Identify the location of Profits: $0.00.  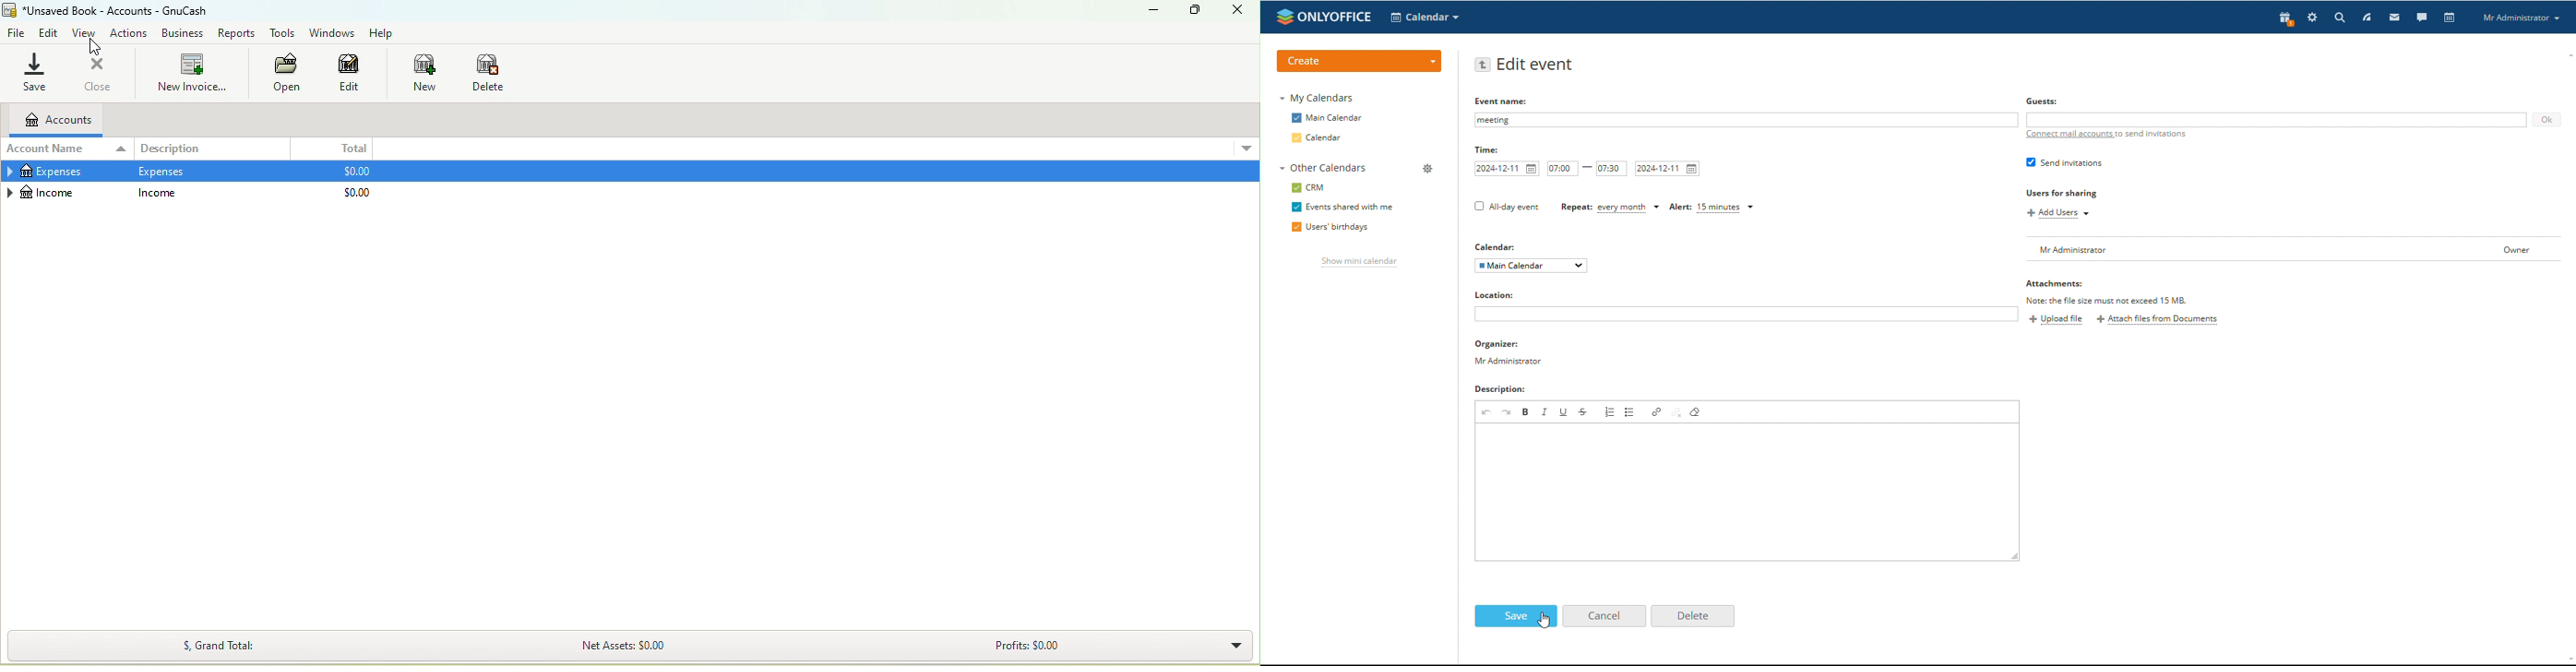
(1031, 646).